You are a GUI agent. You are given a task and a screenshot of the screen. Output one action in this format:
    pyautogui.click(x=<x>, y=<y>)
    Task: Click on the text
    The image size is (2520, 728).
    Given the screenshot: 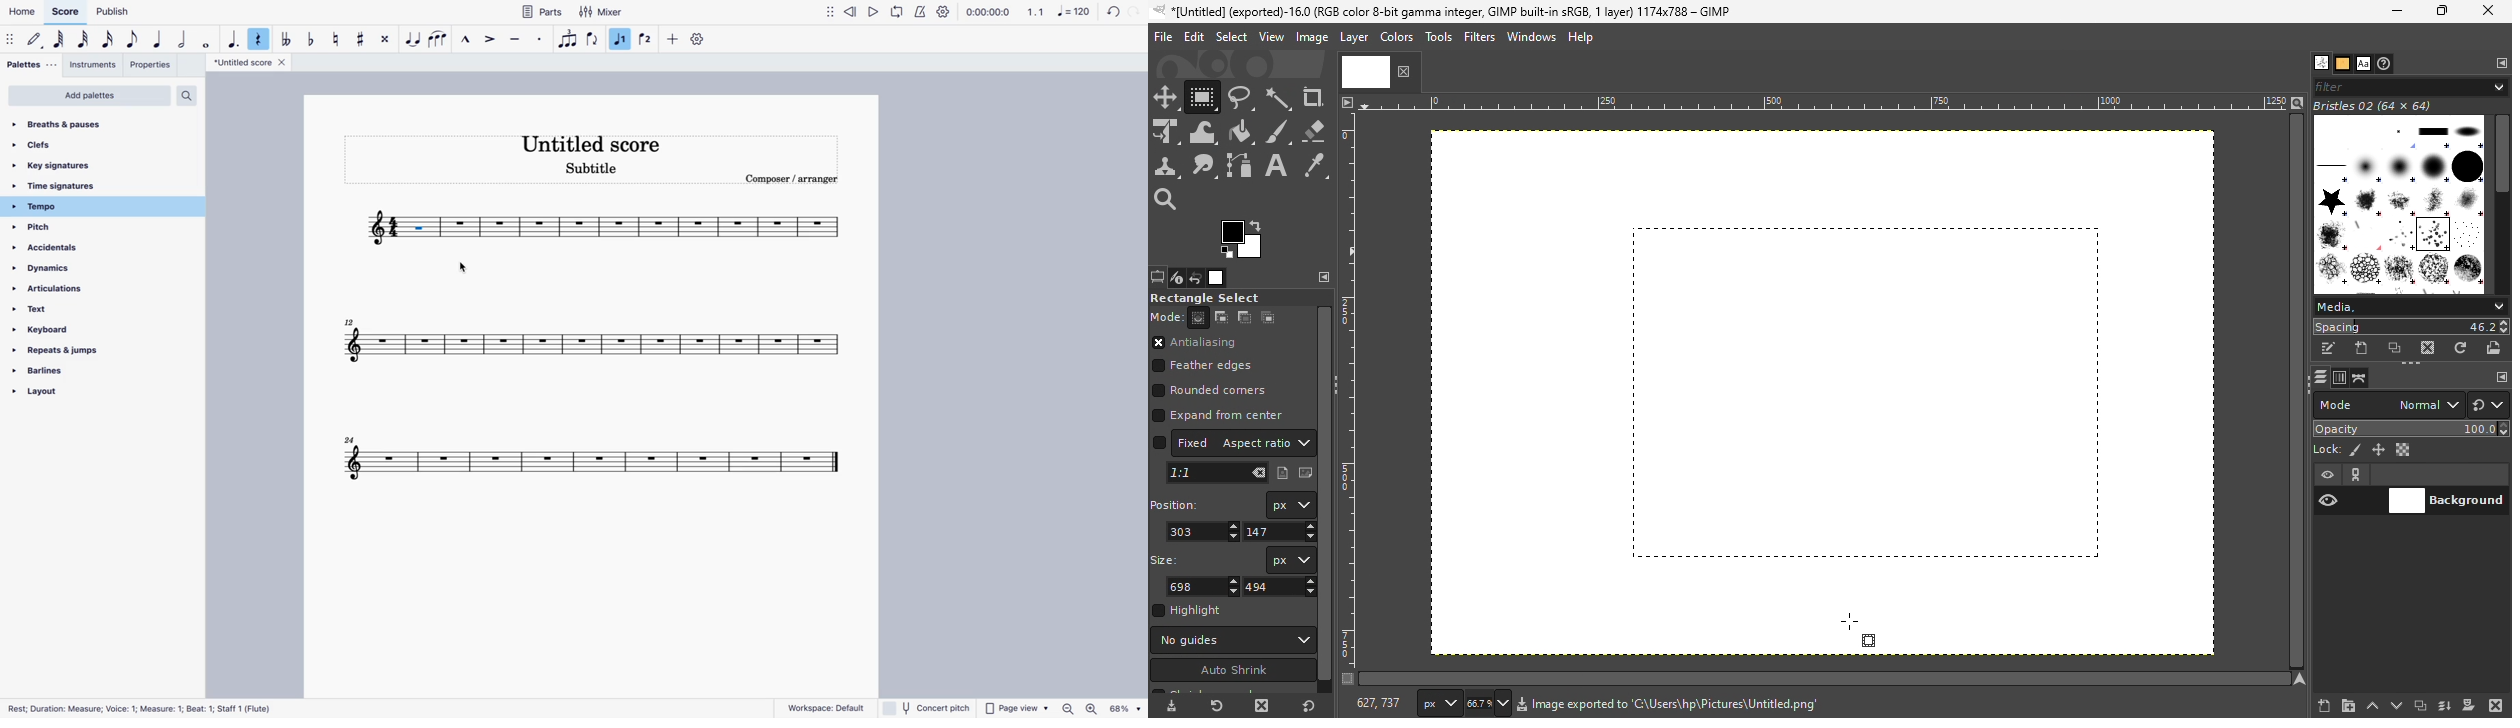 What is the action you would take?
    pyautogui.click(x=68, y=313)
    